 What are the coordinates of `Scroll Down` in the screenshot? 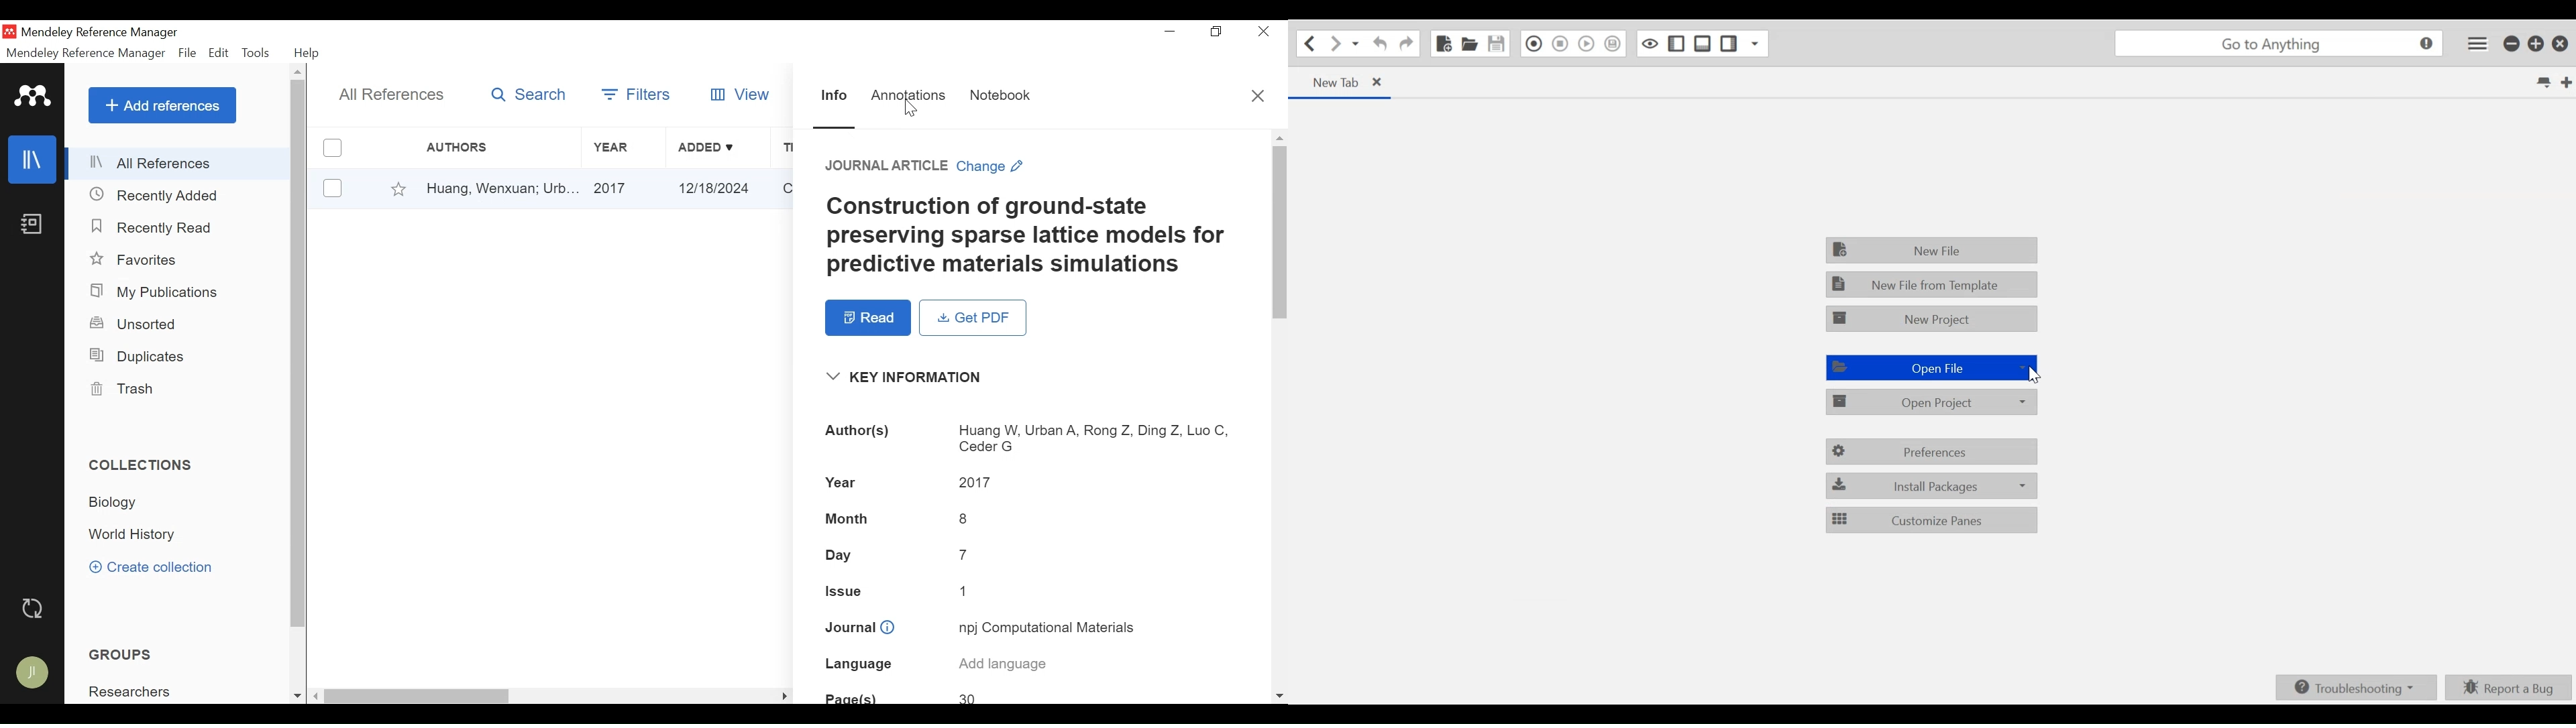 It's located at (296, 697).